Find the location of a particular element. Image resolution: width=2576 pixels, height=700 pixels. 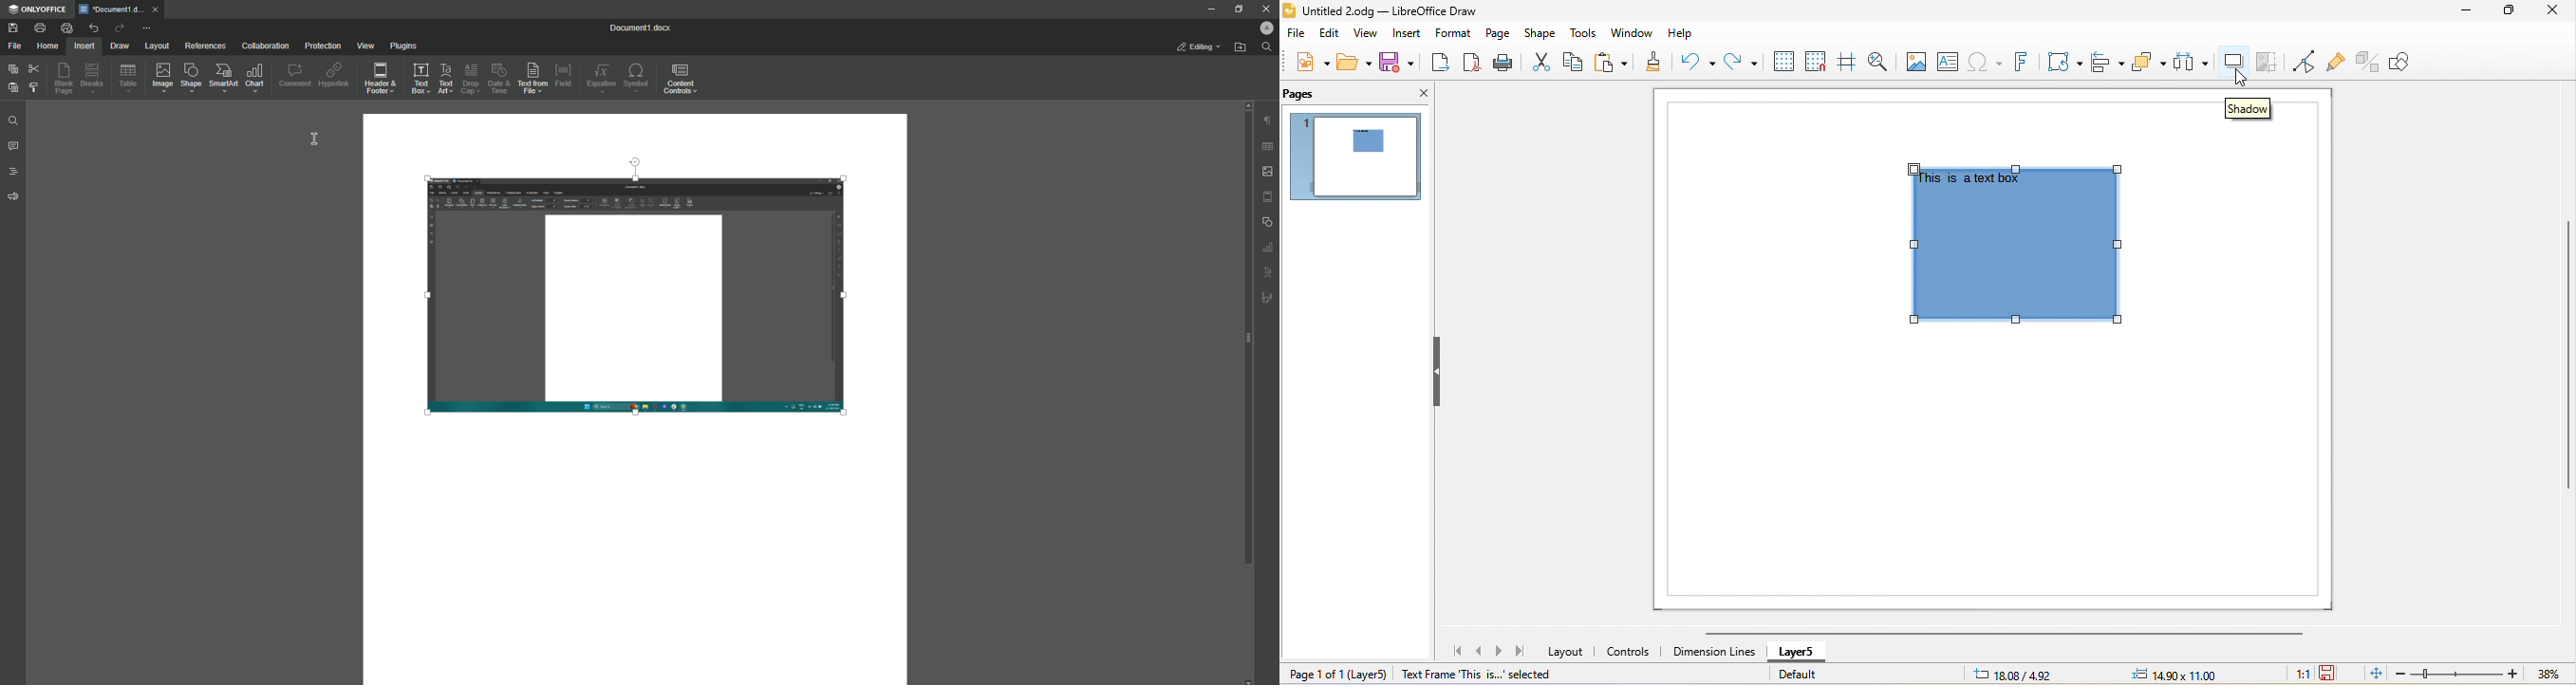

References is located at coordinates (205, 46).